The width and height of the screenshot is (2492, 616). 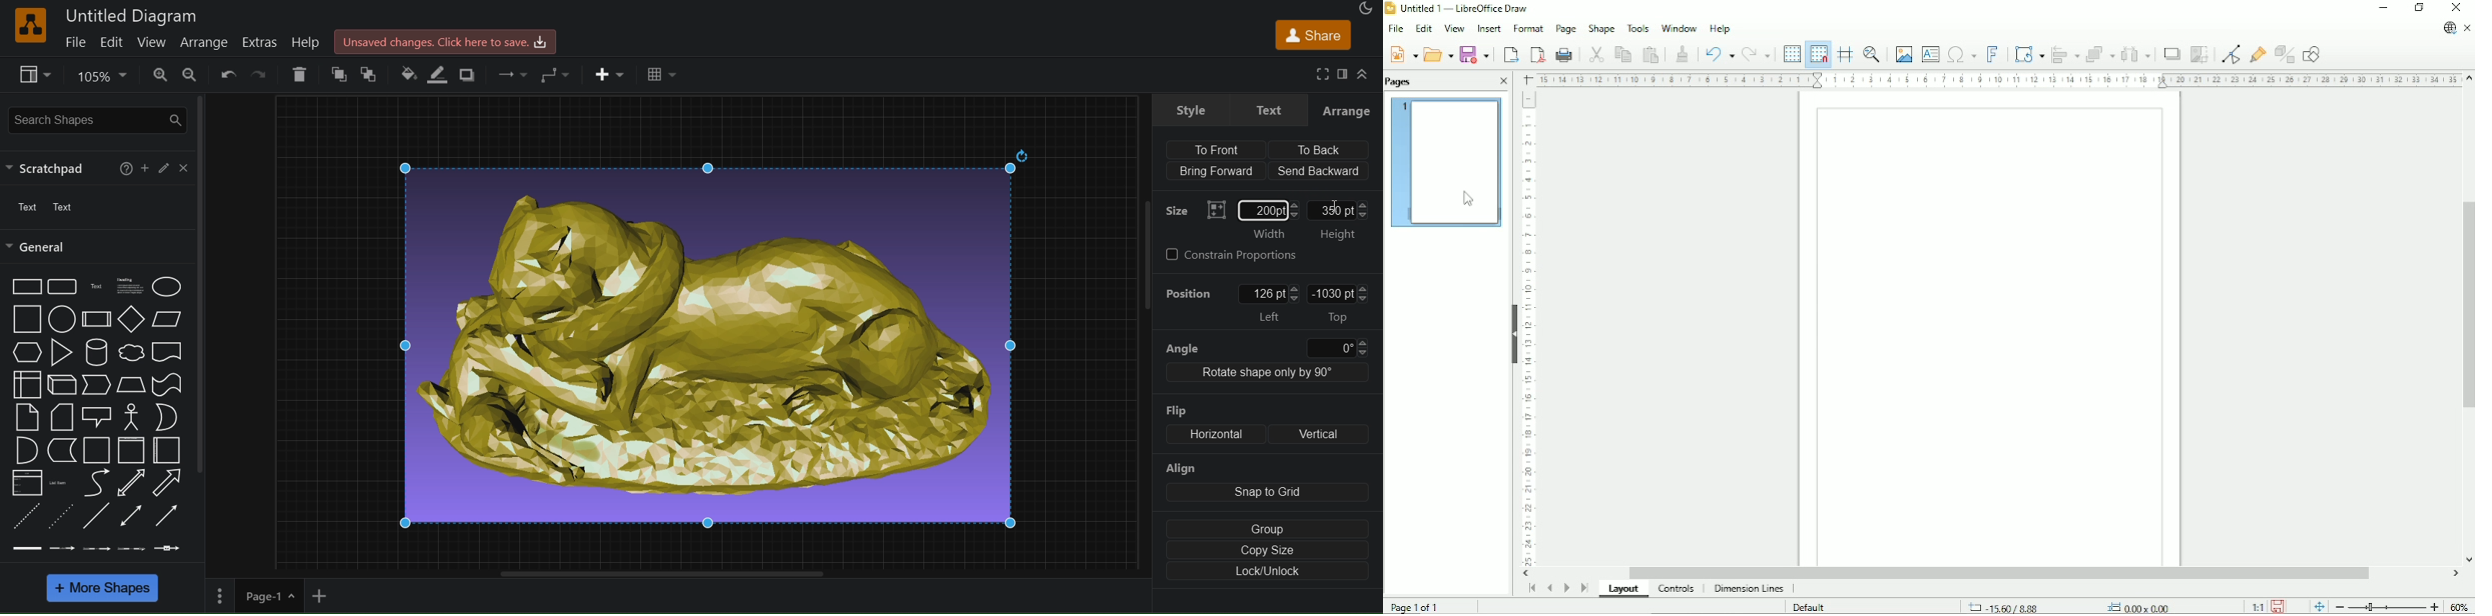 I want to click on Insert fontwork text, so click(x=1993, y=53).